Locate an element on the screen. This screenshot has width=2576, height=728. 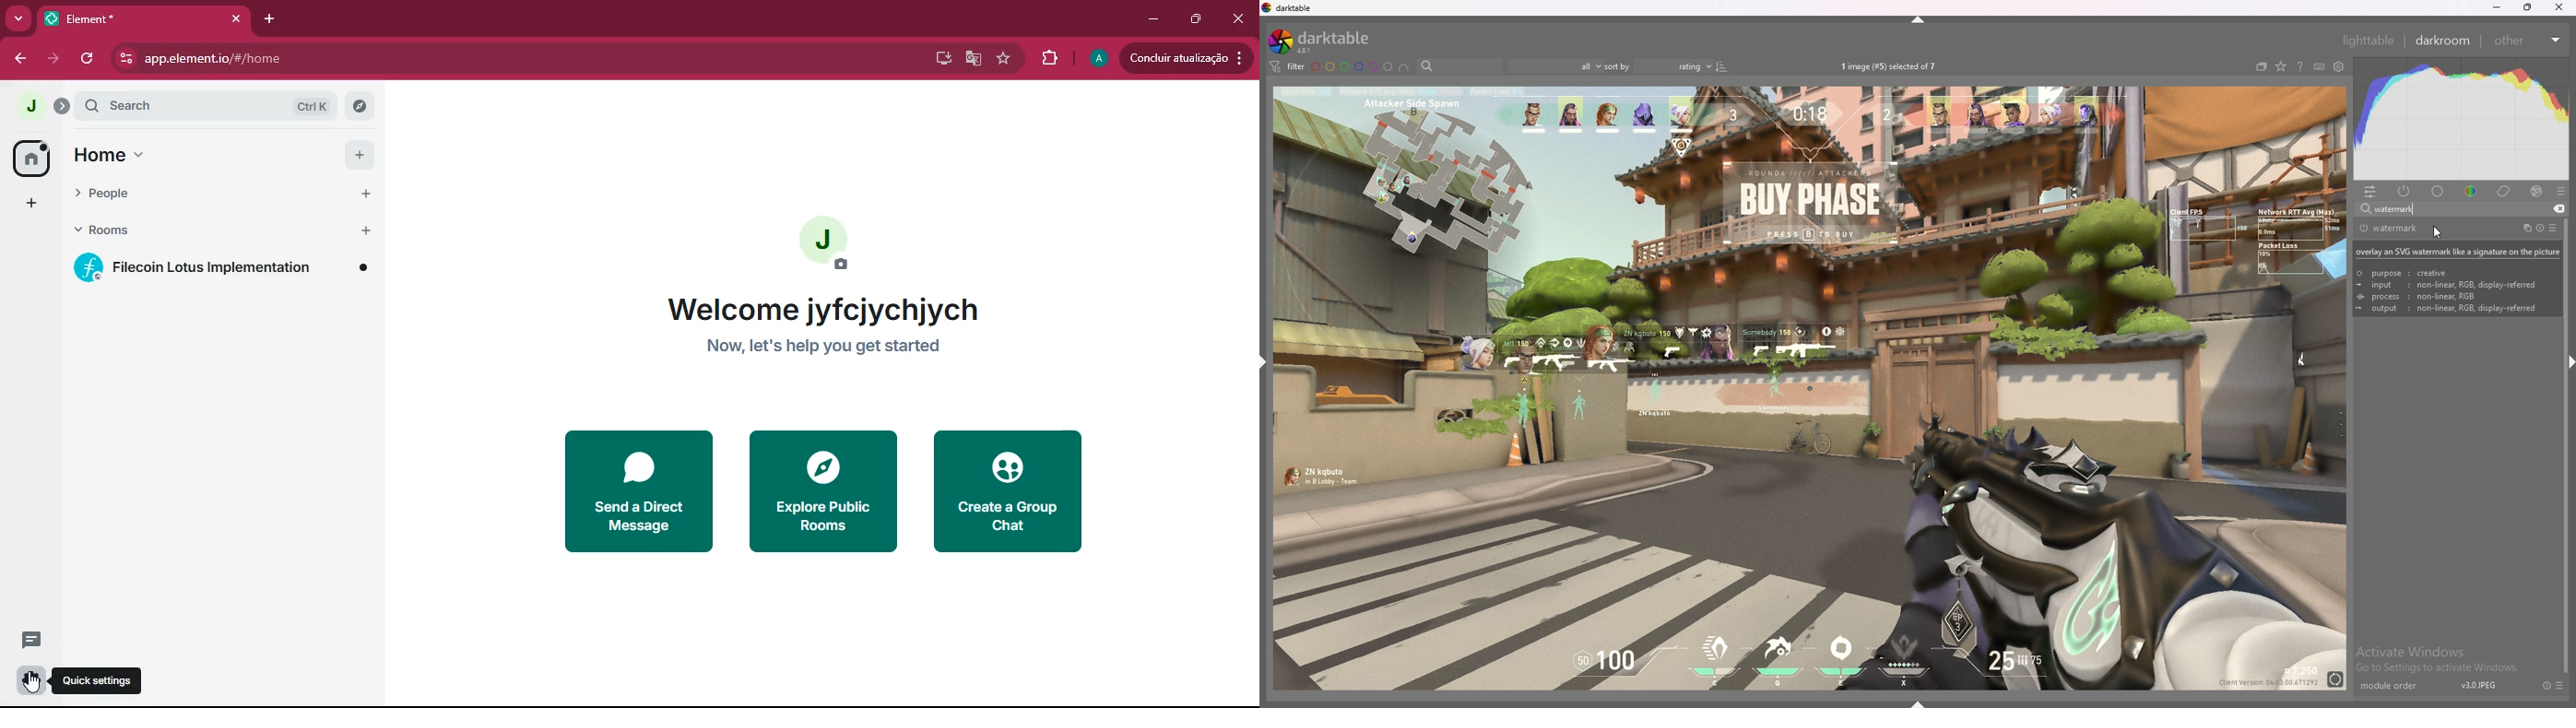
darktable is located at coordinates (1325, 41).